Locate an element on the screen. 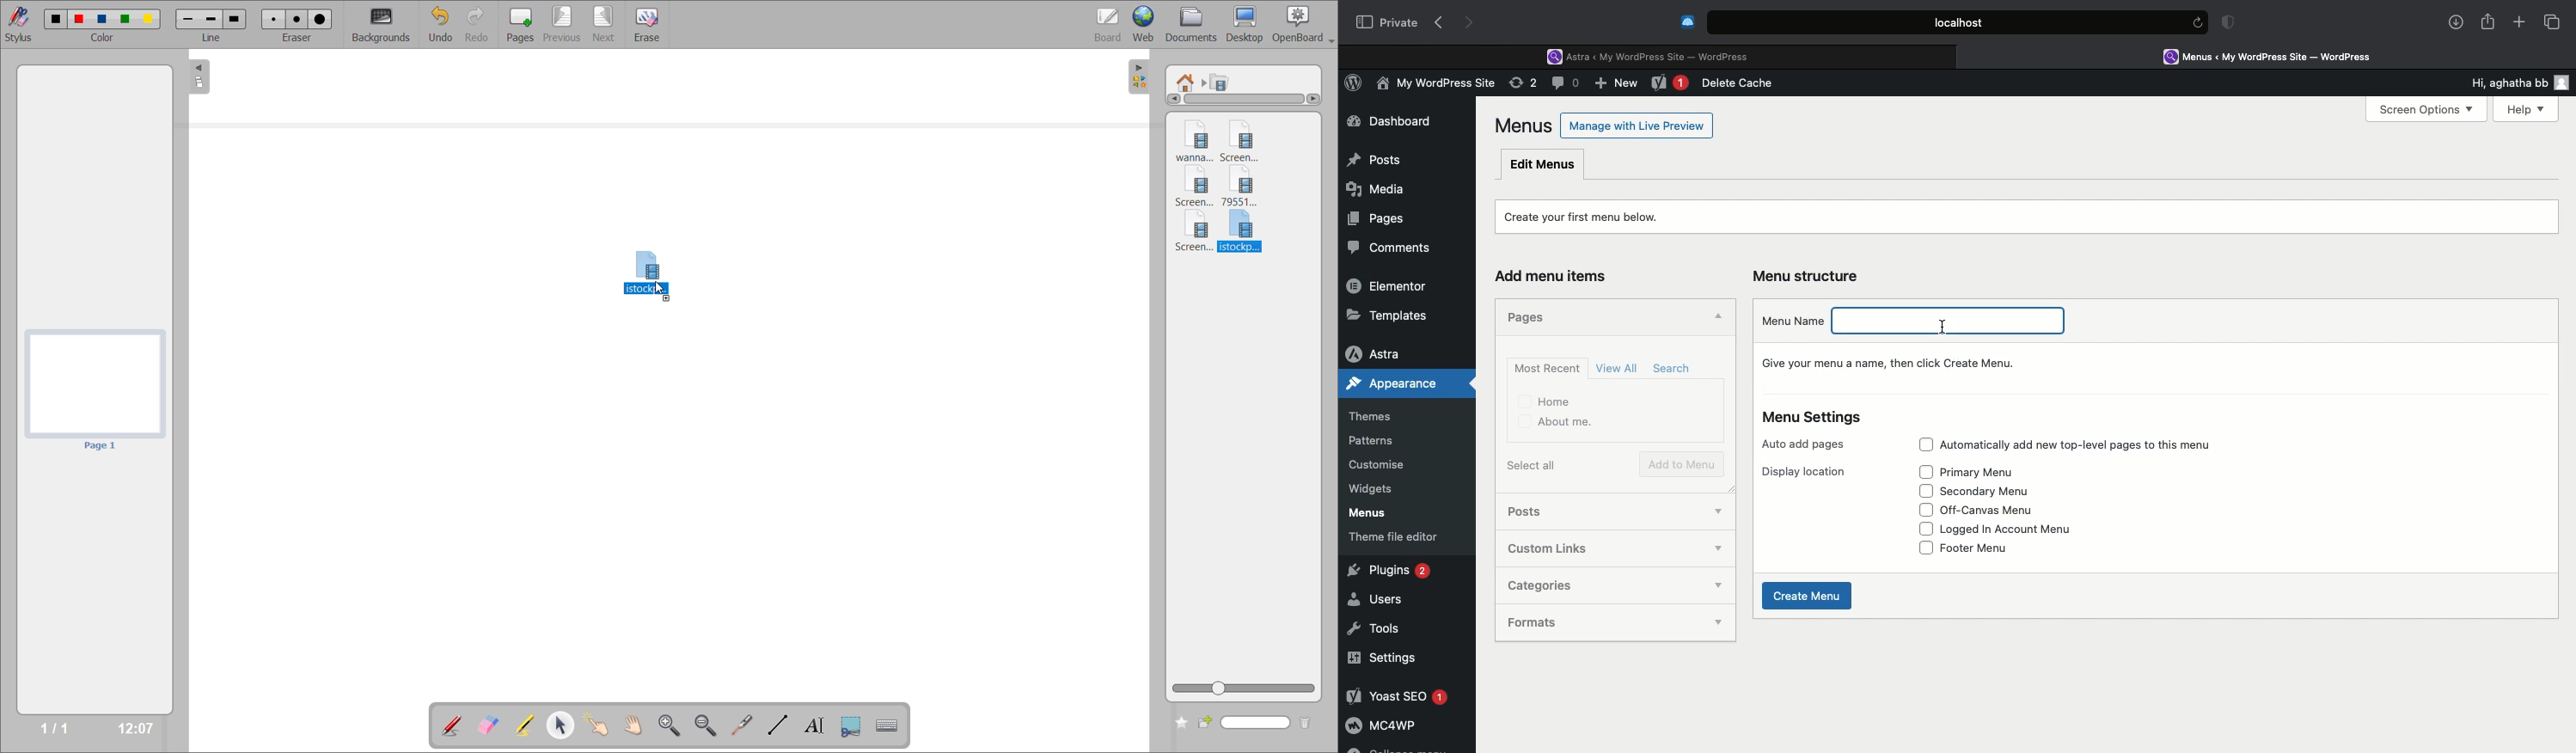 This screenshot has width=2576, height=756. Astra is located at coordinates (1389, 353).